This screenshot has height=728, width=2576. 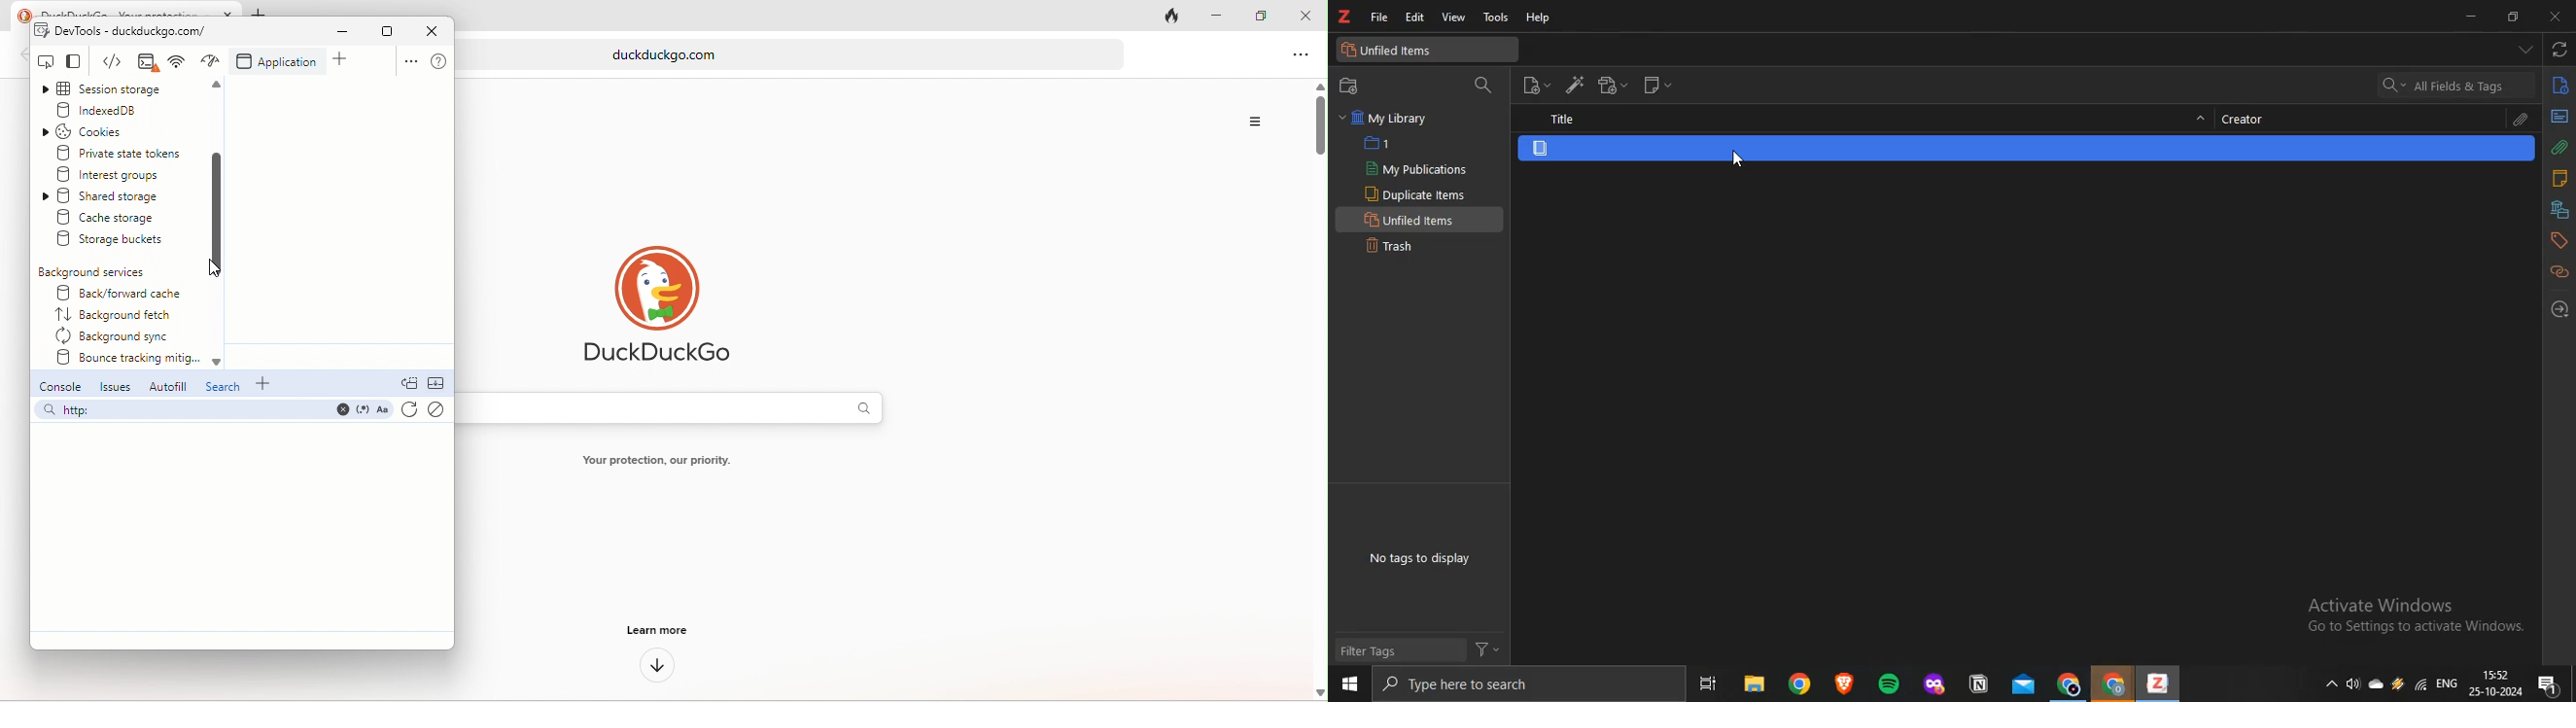 I want to click on start, so click(x=1350, y=686).